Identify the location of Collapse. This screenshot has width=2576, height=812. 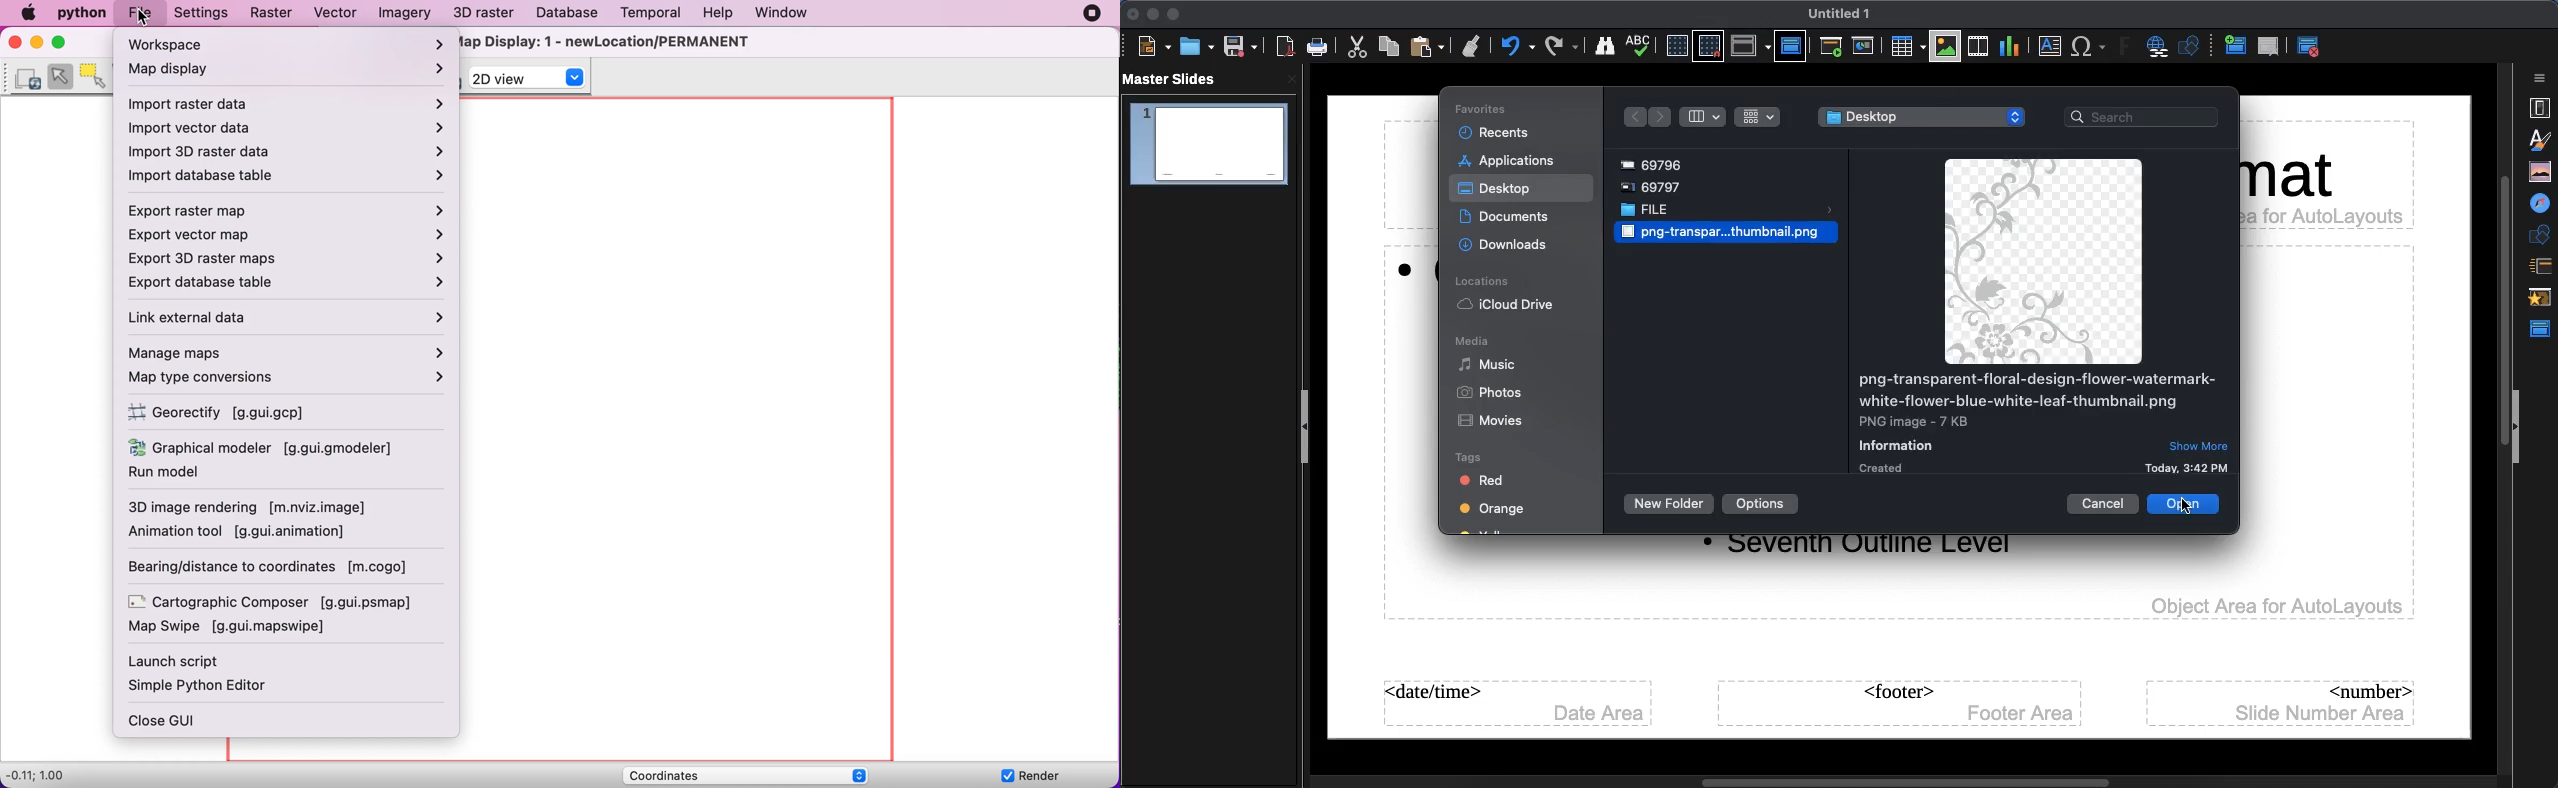
(2518, 428).